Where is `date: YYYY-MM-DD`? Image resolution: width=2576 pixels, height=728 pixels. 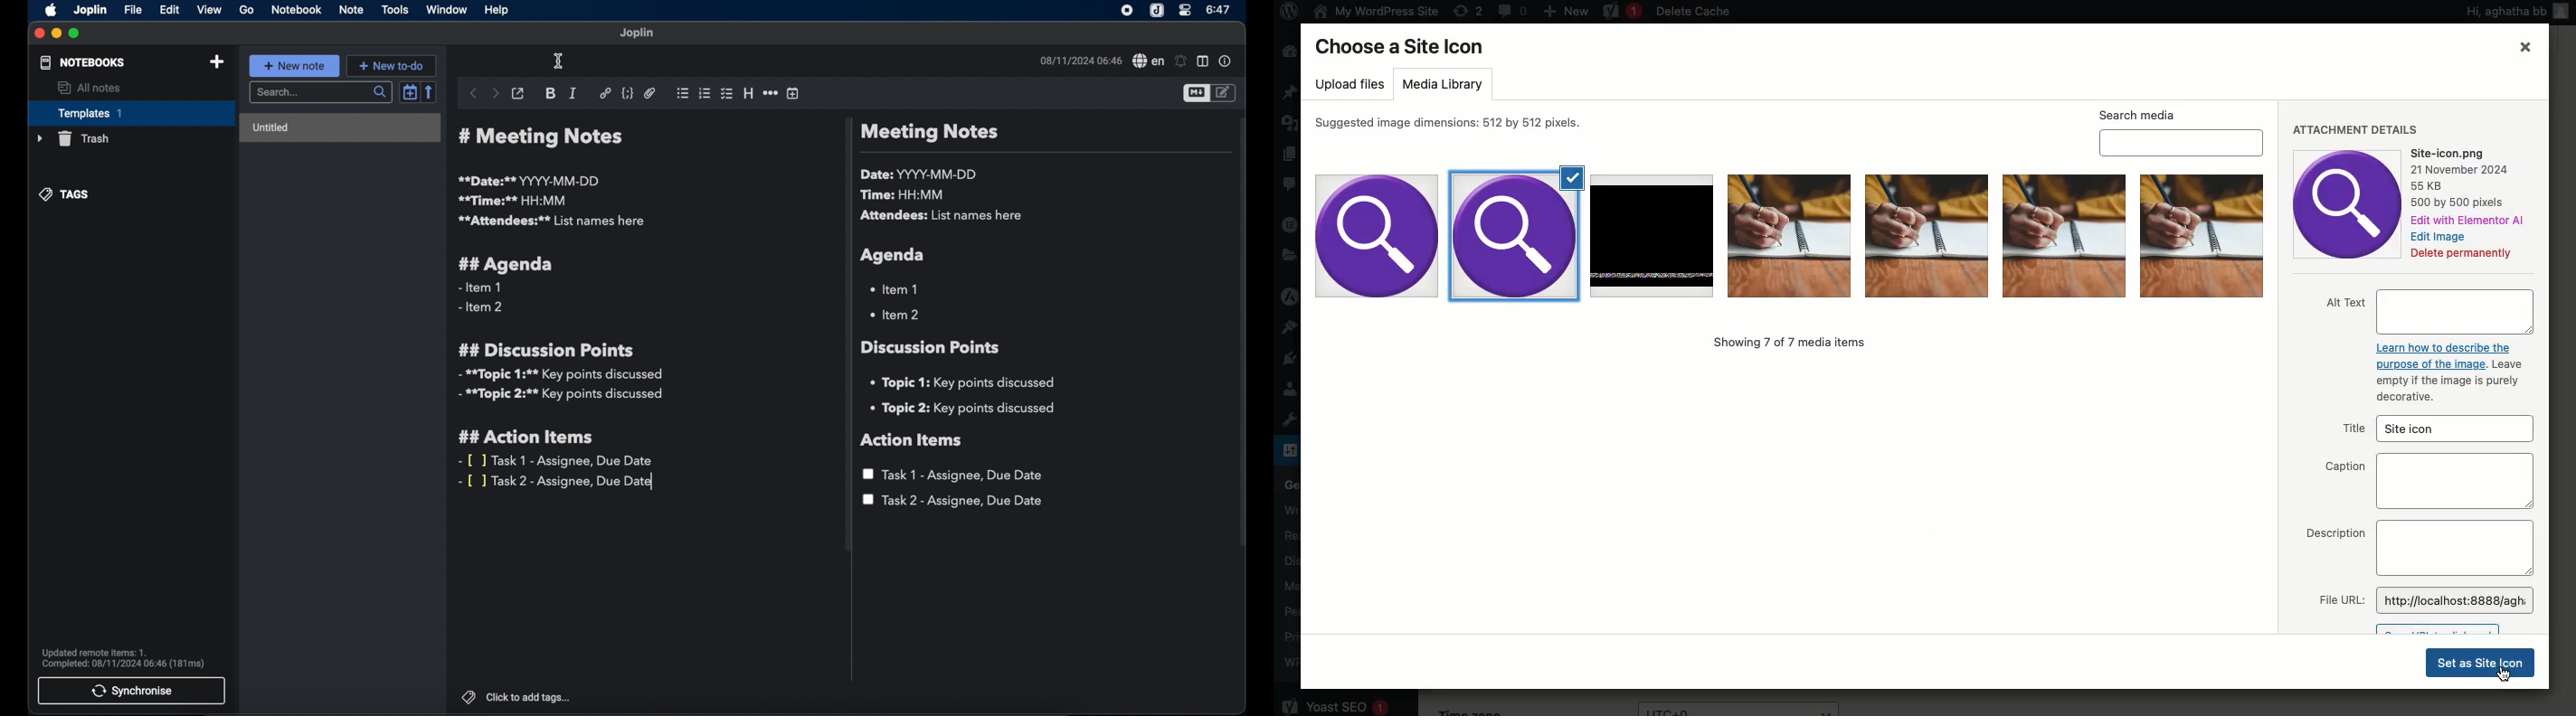 date: YYYY-MM-DD is located at coordinates (921, 174).